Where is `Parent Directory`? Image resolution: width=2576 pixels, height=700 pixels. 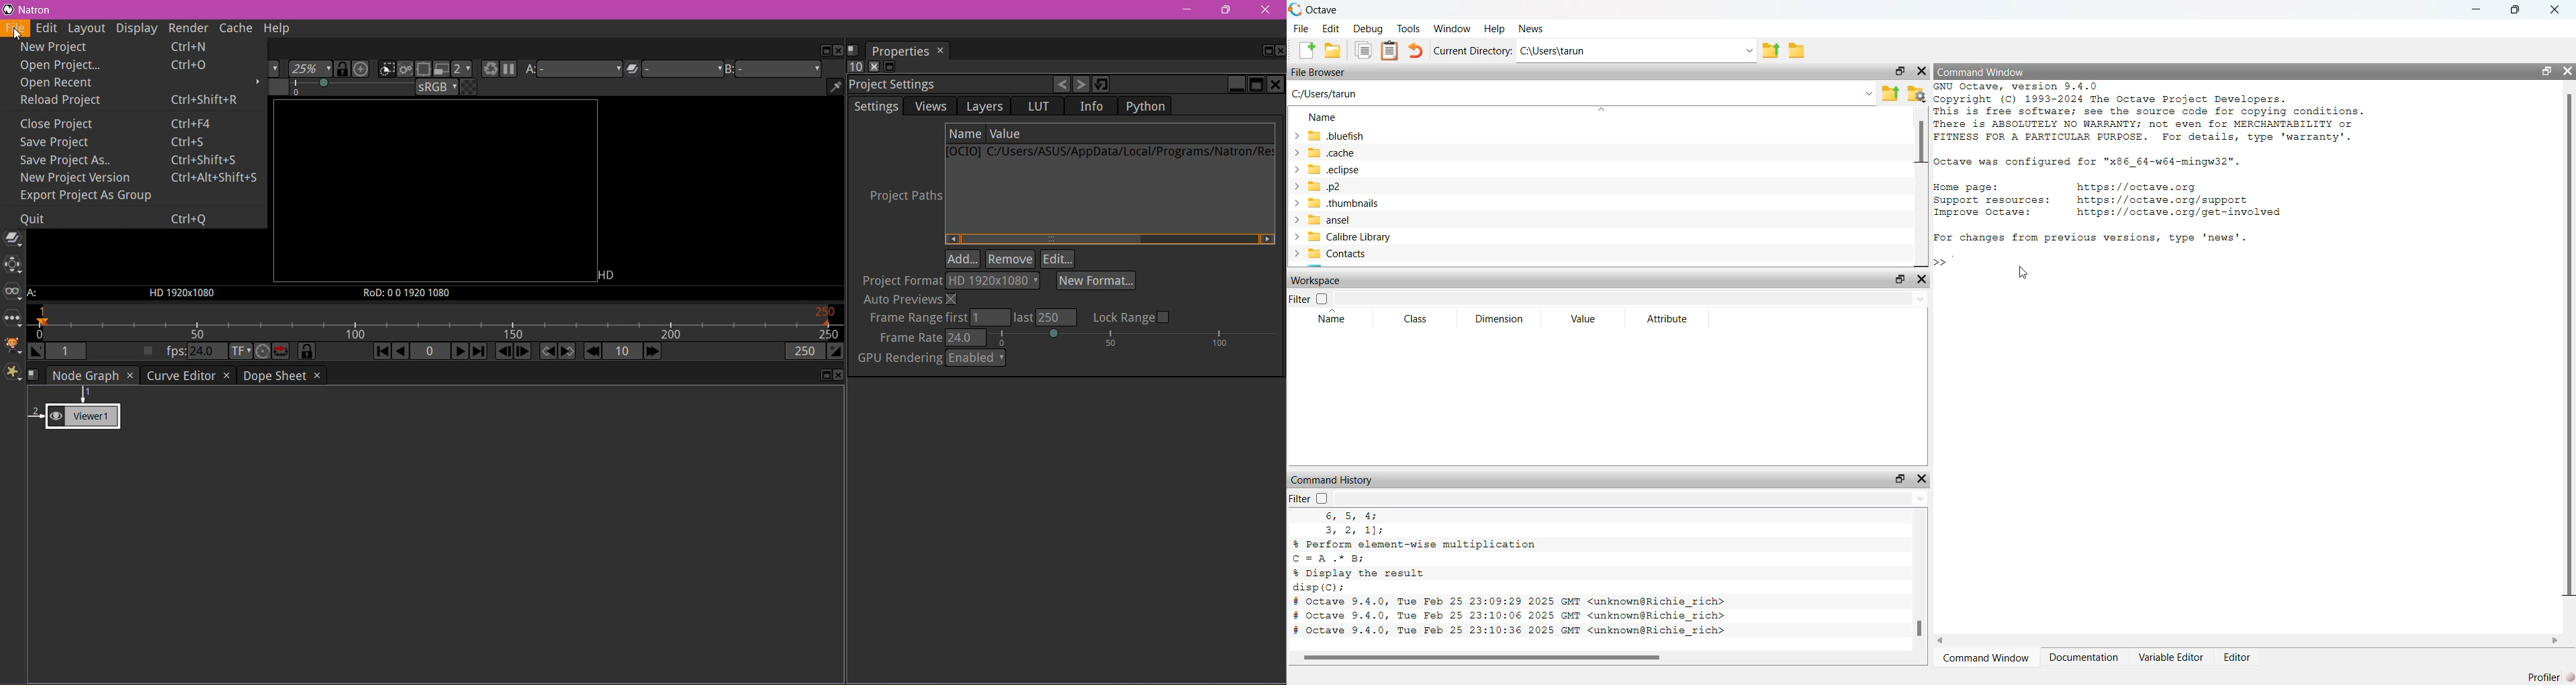 Parent Directory is located at coordinates (1770, 51).